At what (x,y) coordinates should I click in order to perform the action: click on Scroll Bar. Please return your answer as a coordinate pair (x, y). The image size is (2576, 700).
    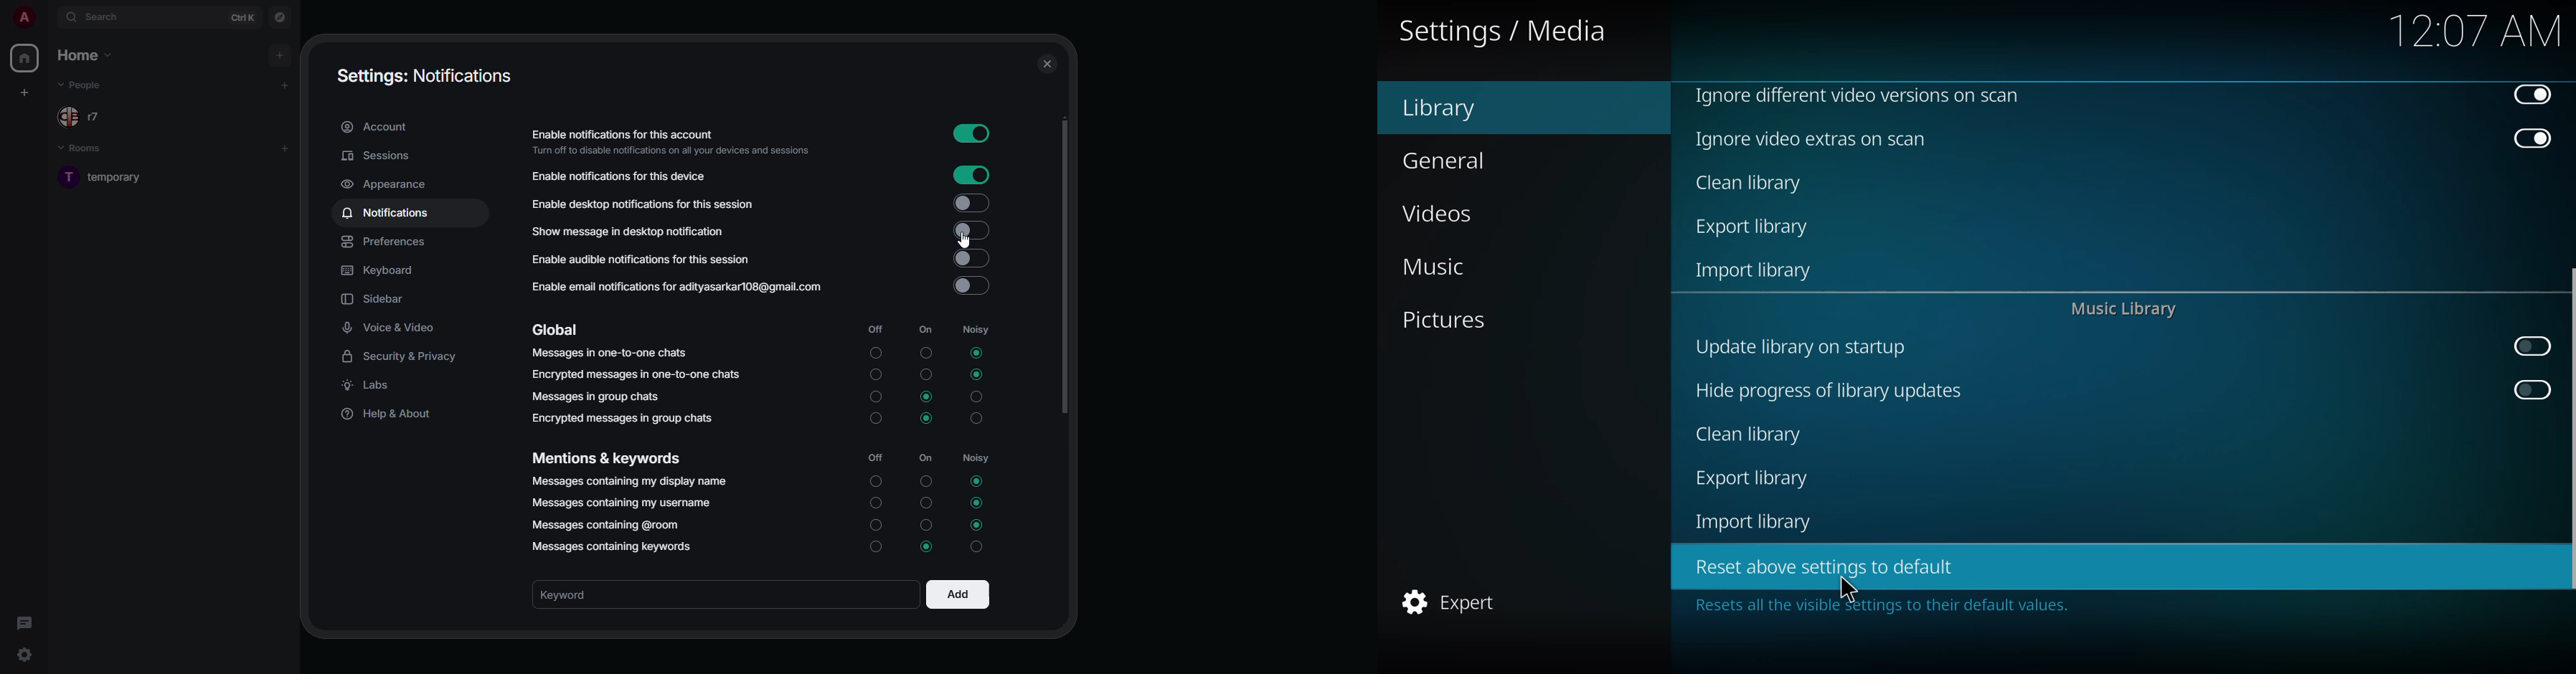
    Looking at the image, I should click on (2580, 429).